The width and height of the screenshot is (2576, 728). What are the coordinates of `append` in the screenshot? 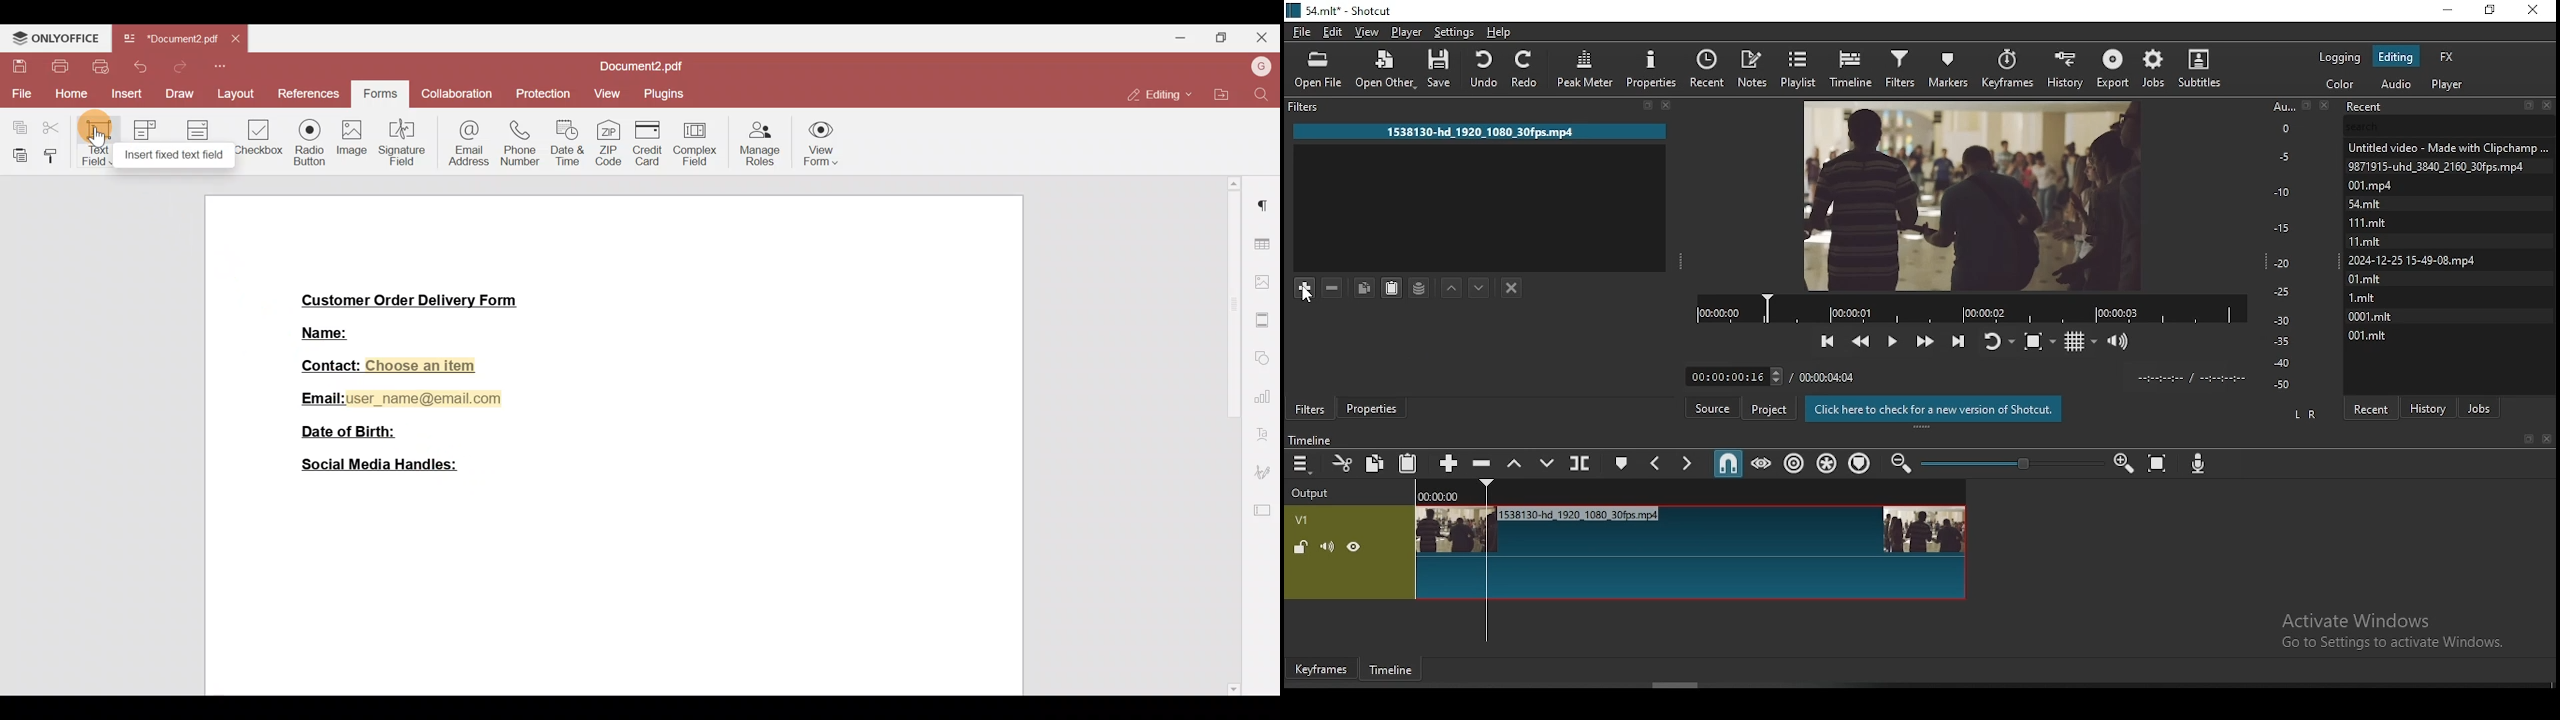 It's located at (1446, 461).